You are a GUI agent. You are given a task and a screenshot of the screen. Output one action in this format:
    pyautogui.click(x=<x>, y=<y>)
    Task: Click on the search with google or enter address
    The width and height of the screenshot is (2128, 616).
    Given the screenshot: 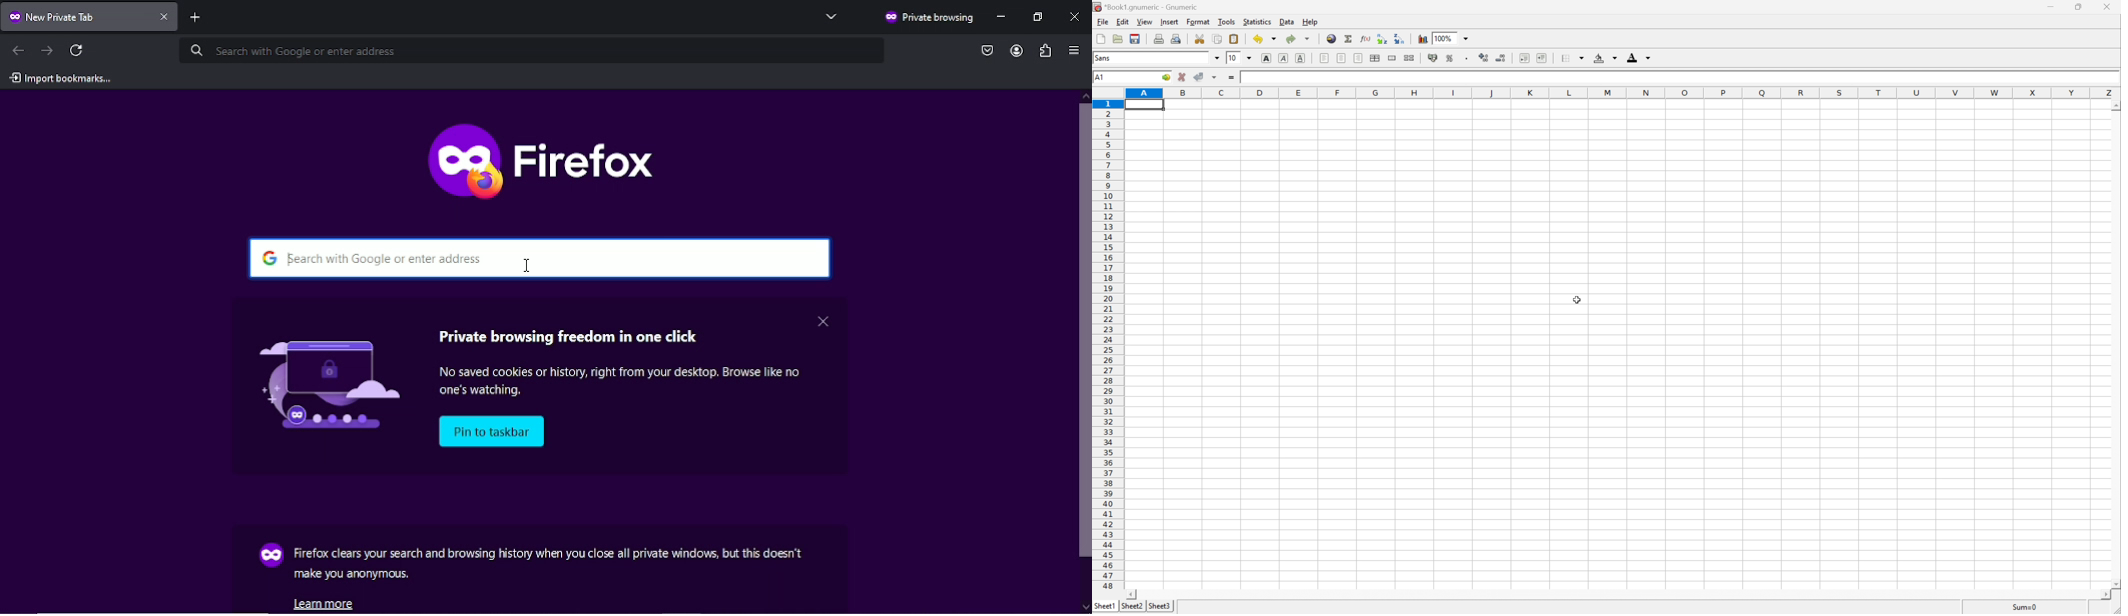 What is the action you would take?
    pyautogui.click(x=530, y=52)
    